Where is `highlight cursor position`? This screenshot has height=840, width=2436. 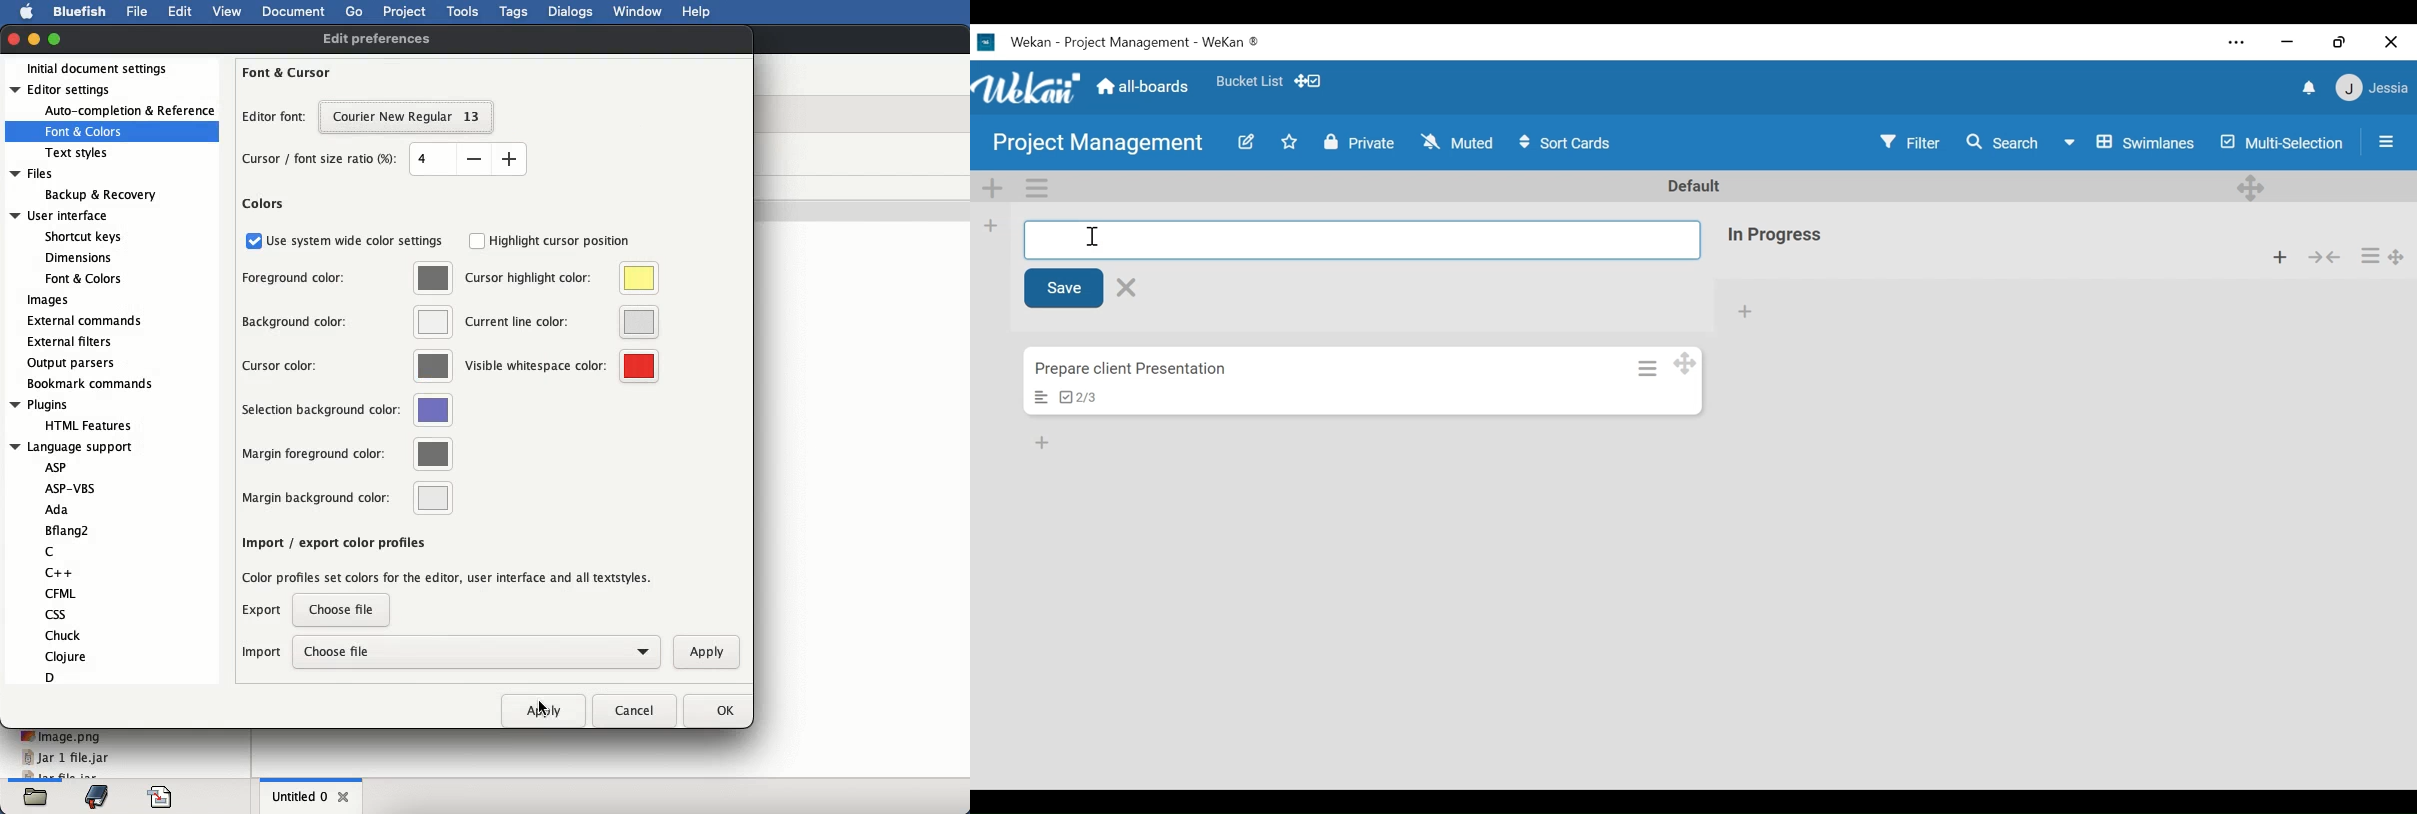
highlight cursor position is located at coordinates (550, 241).